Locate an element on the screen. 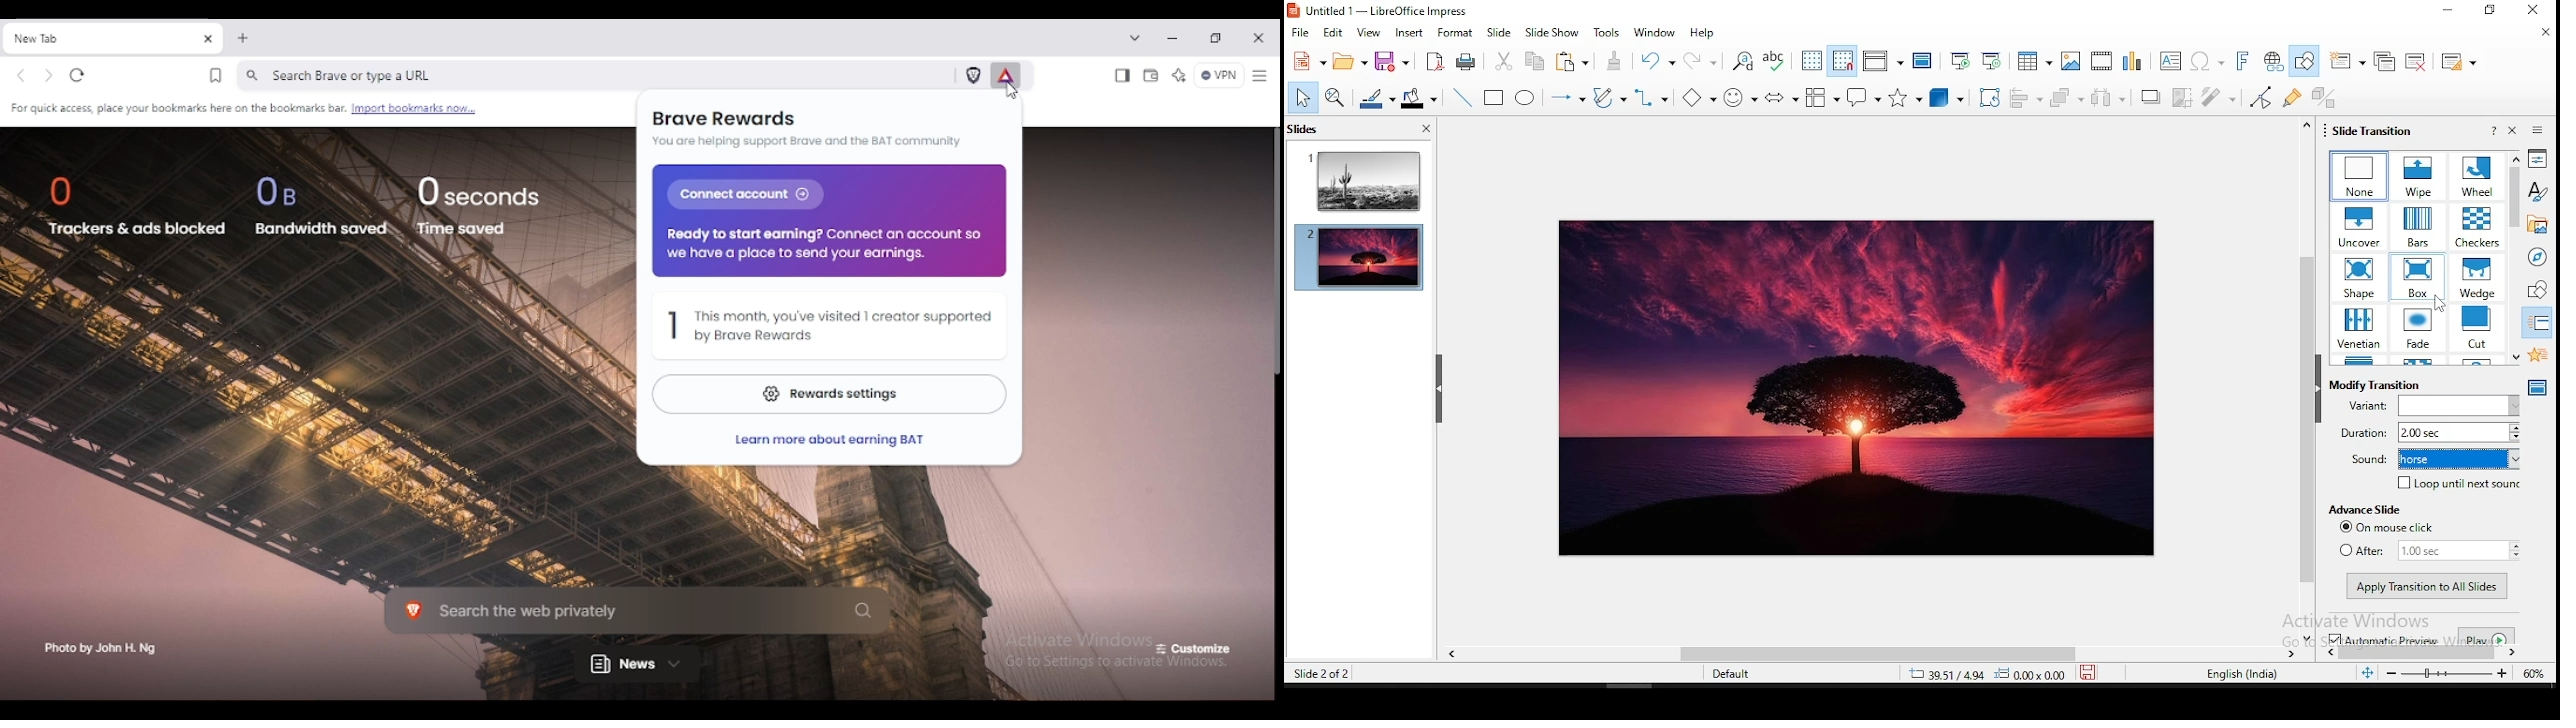  slides is located at coordinates (1302, 129).